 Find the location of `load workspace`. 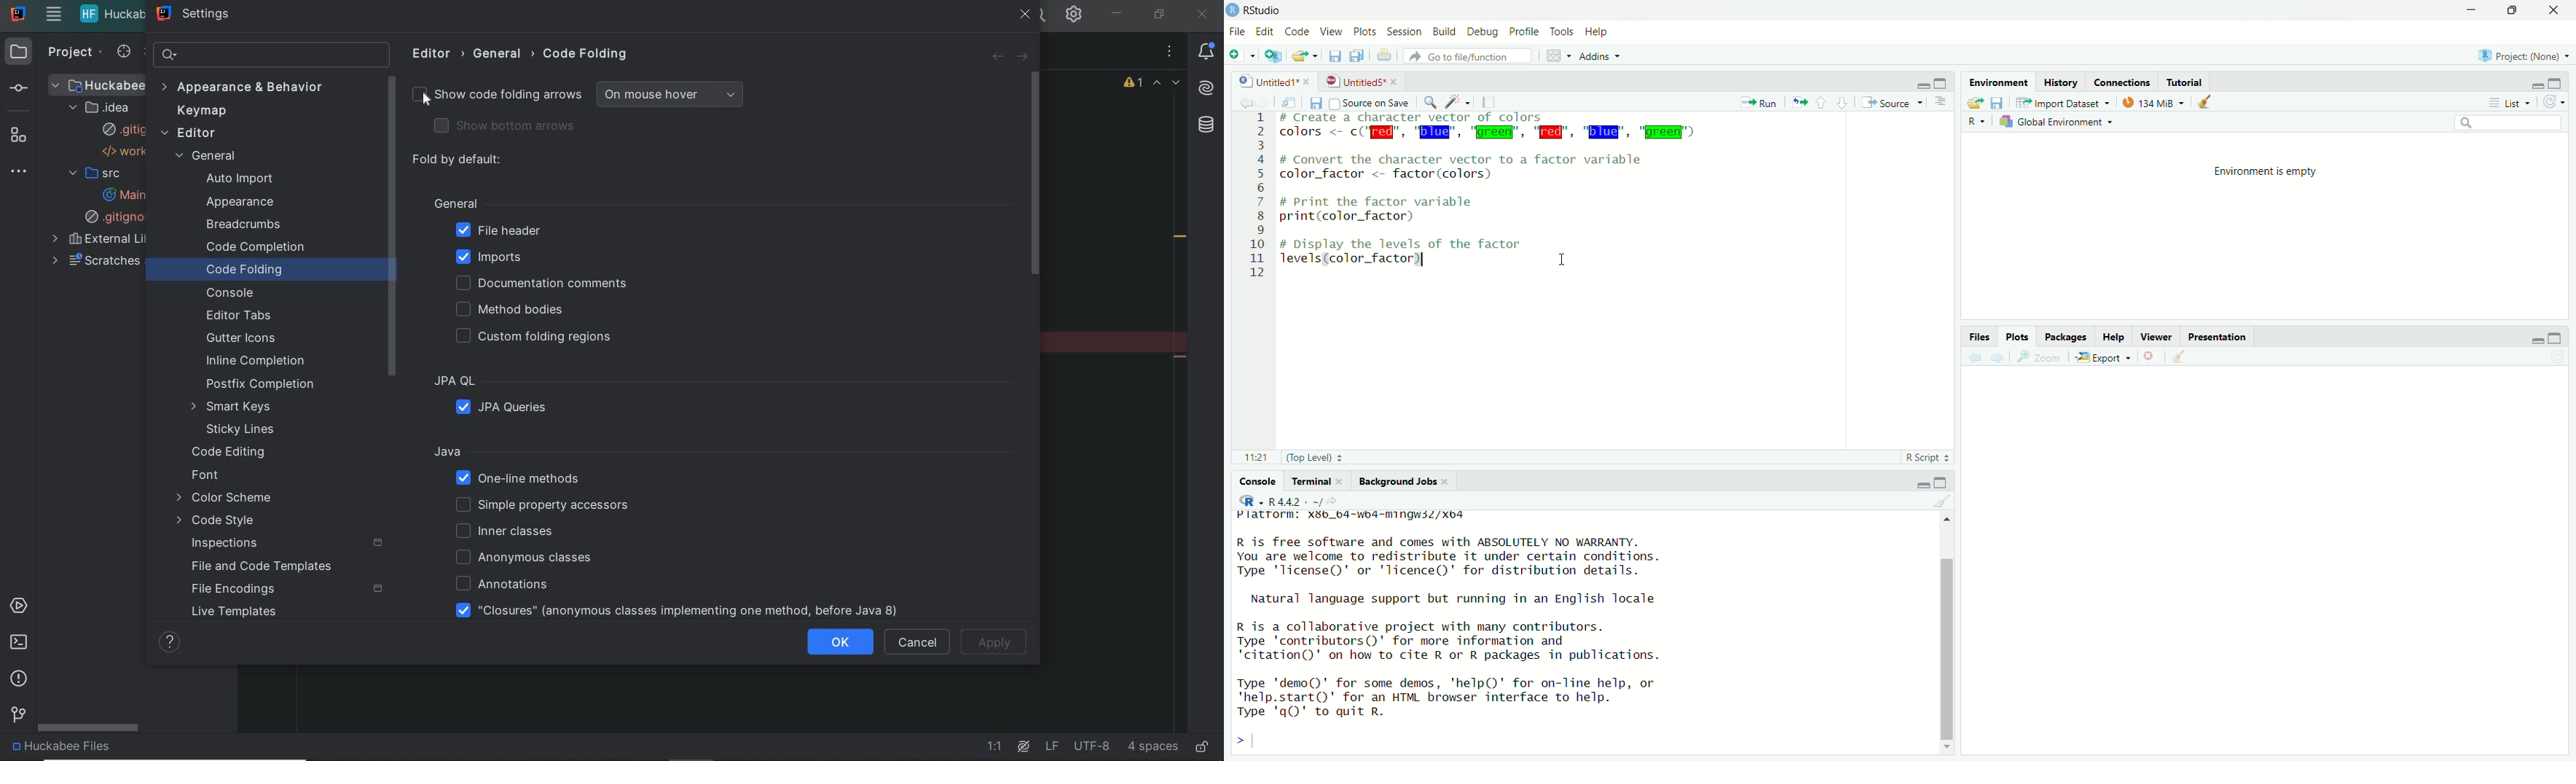

load workspace is located at coordinates (1972, 102).